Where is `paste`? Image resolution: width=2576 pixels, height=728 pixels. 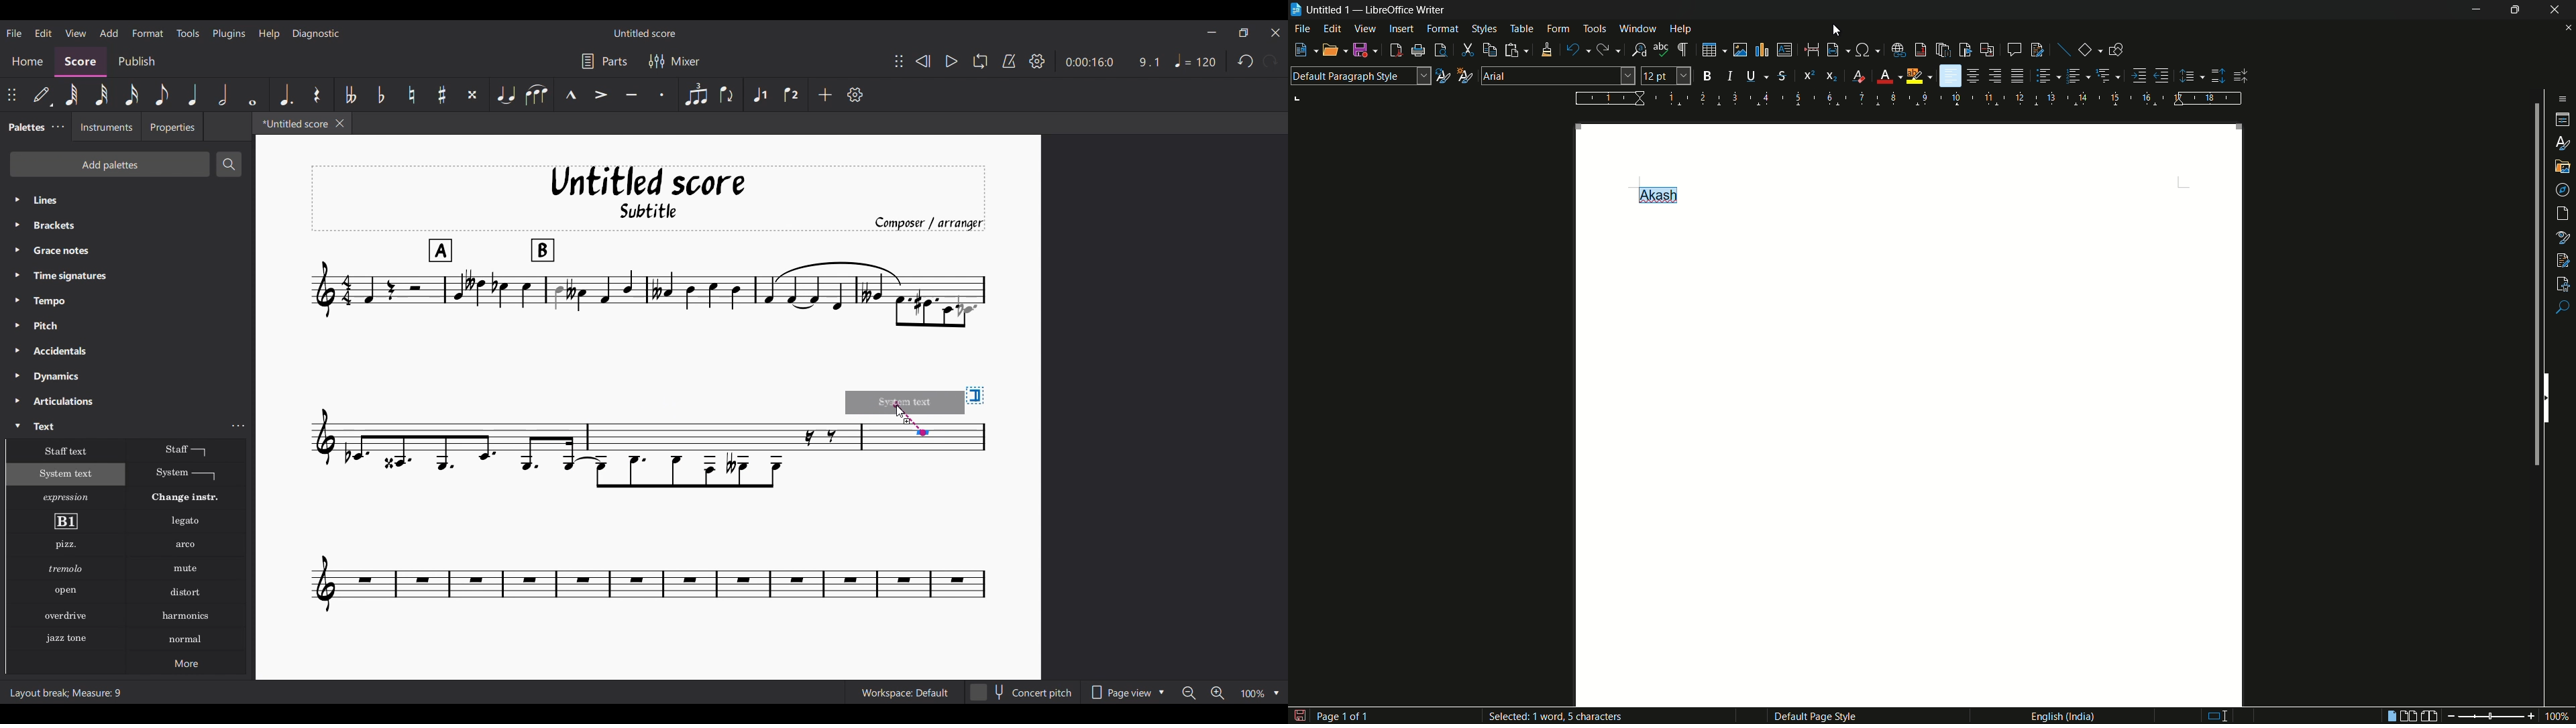
paste is located at coordinates (1519, 50).